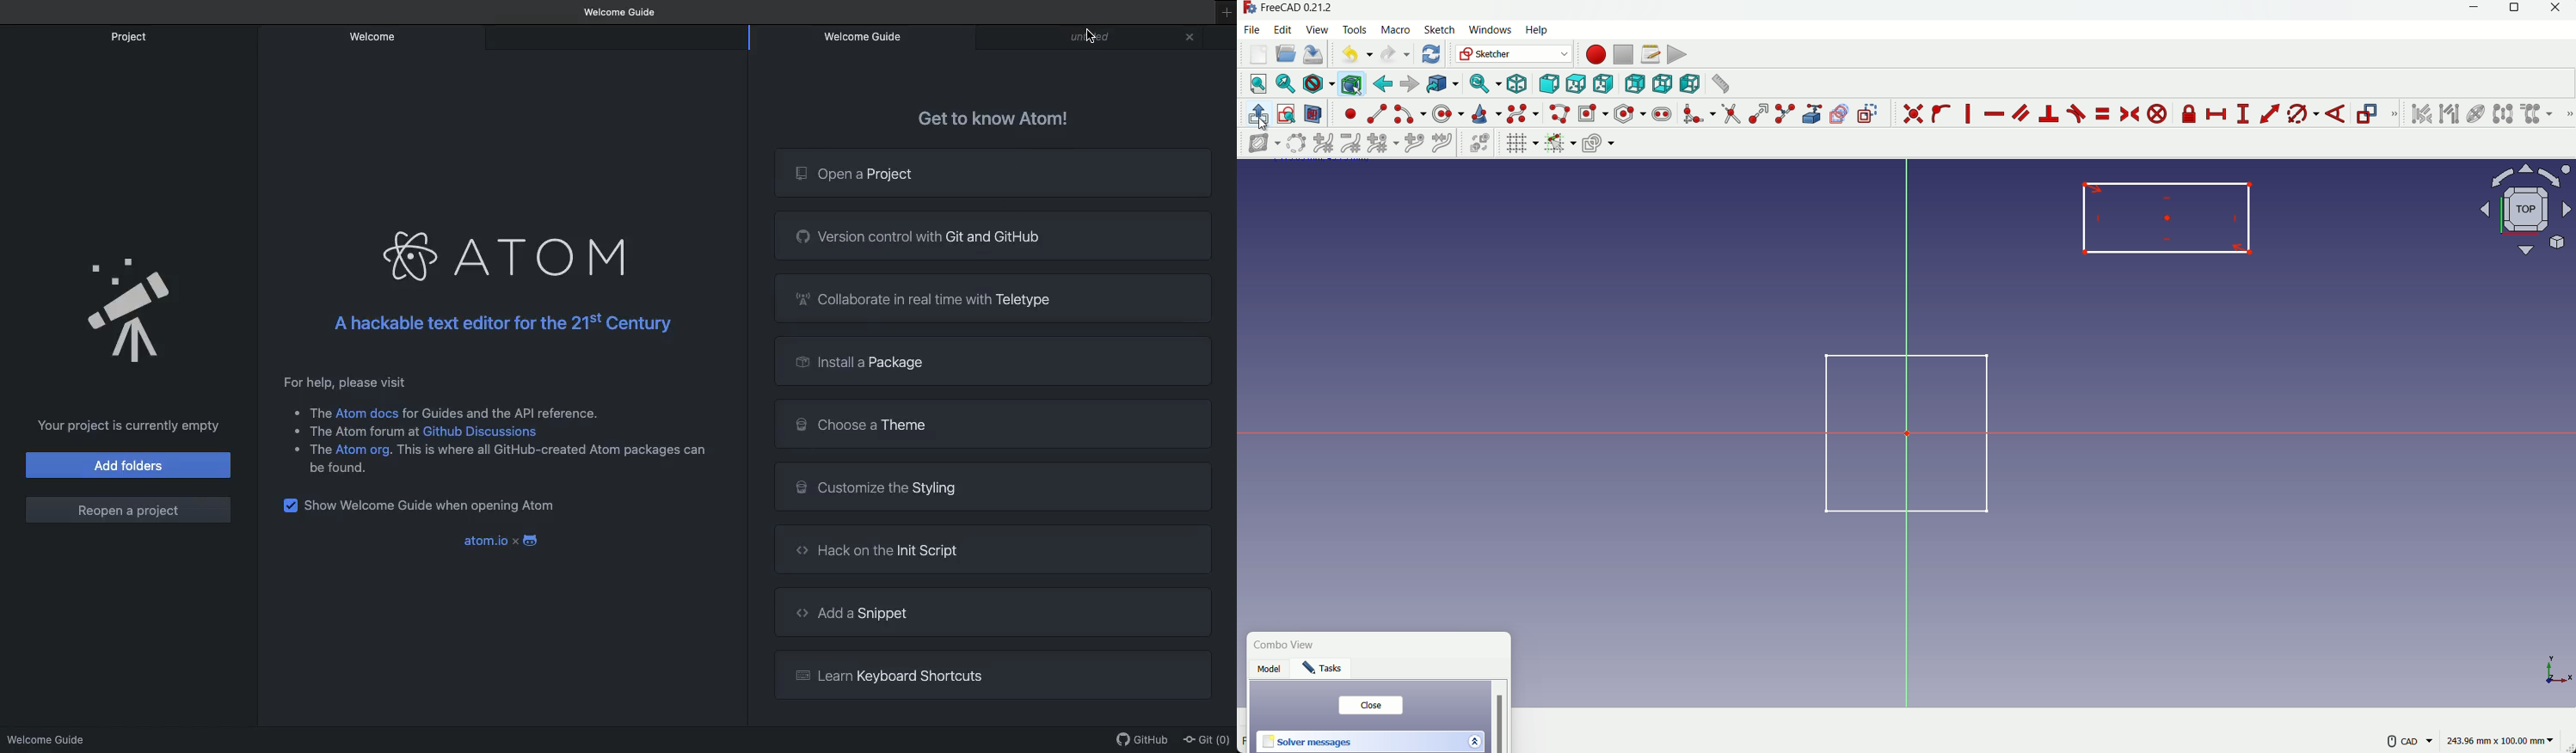  I want to click on file menu, so click(1254, 29).